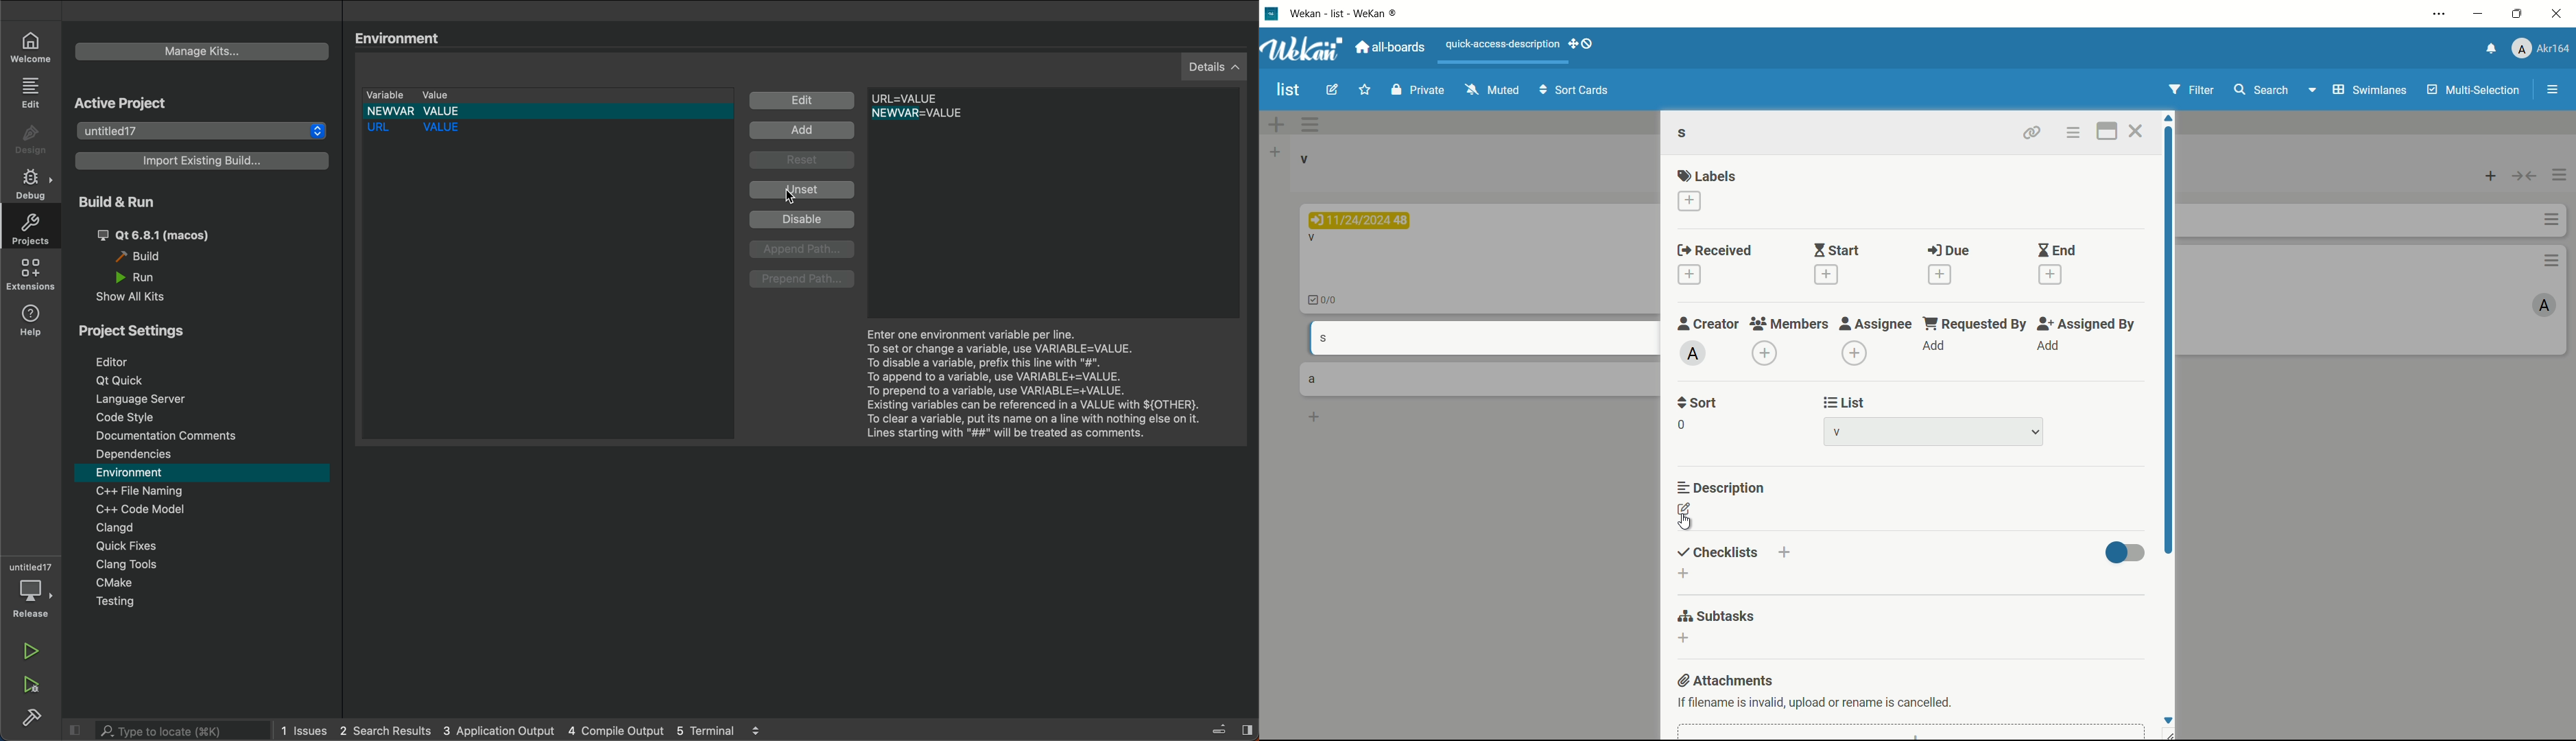  I want to click on subtasks, so click(1719, 615).